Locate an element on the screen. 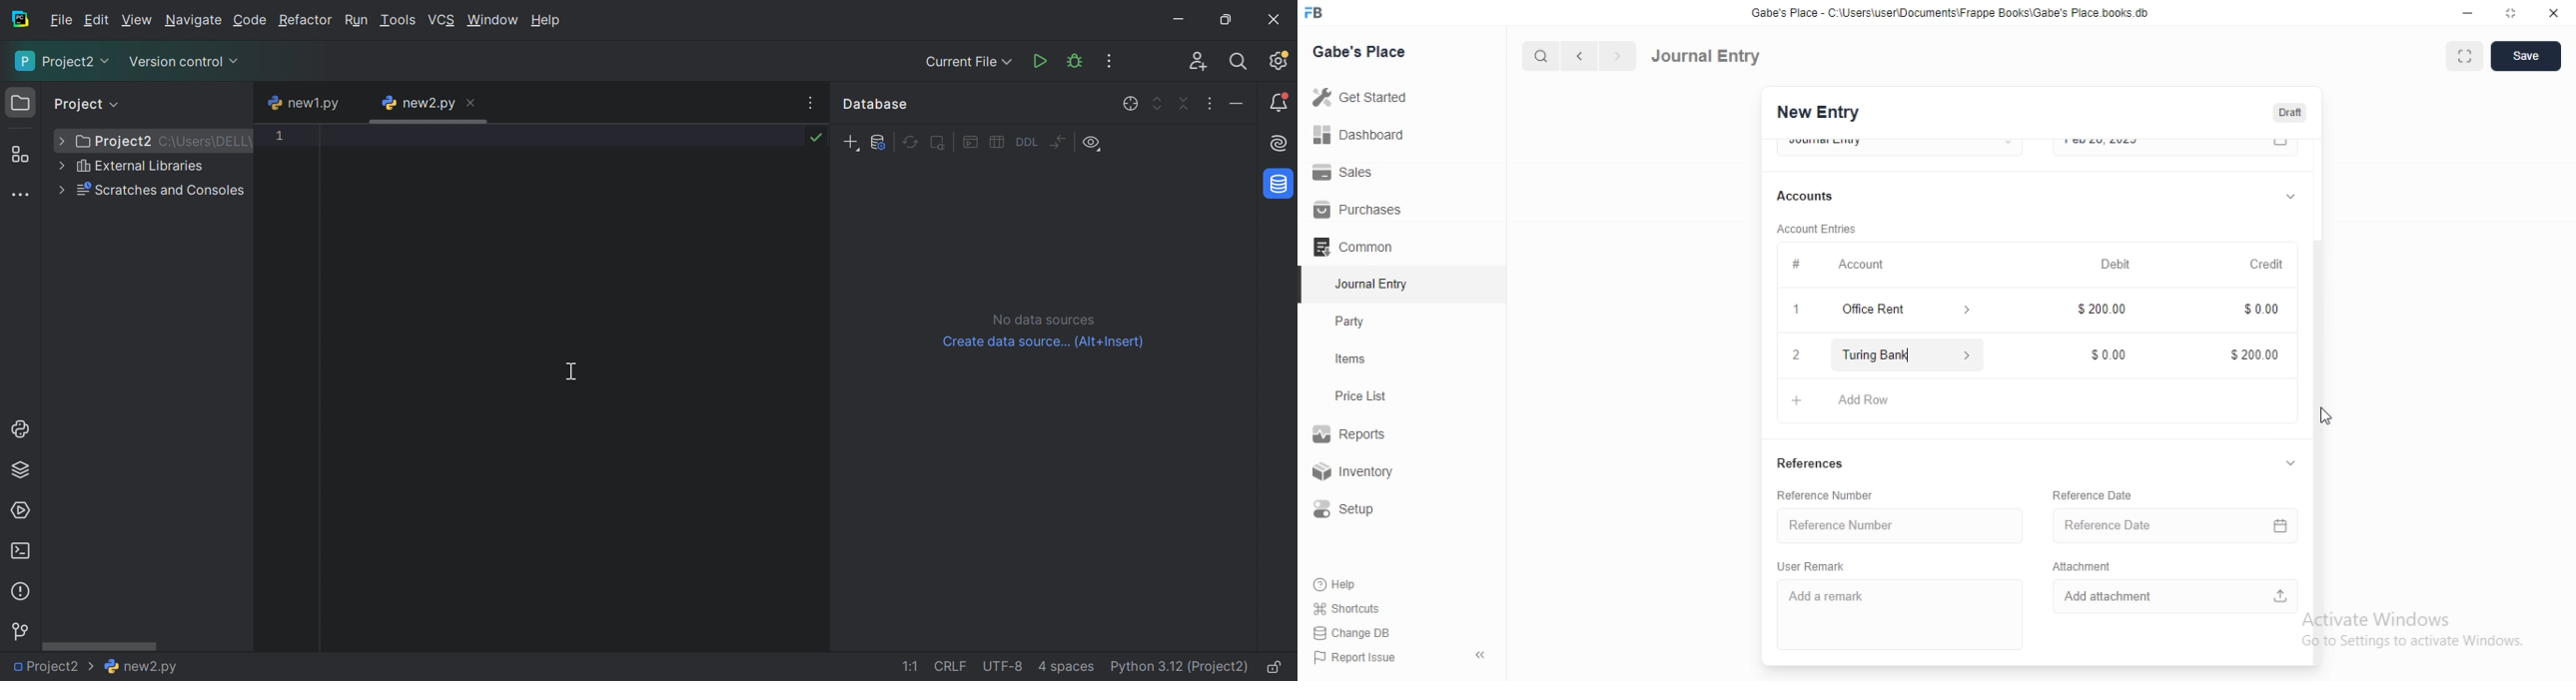  backward is located at coordinates (1578, 56).